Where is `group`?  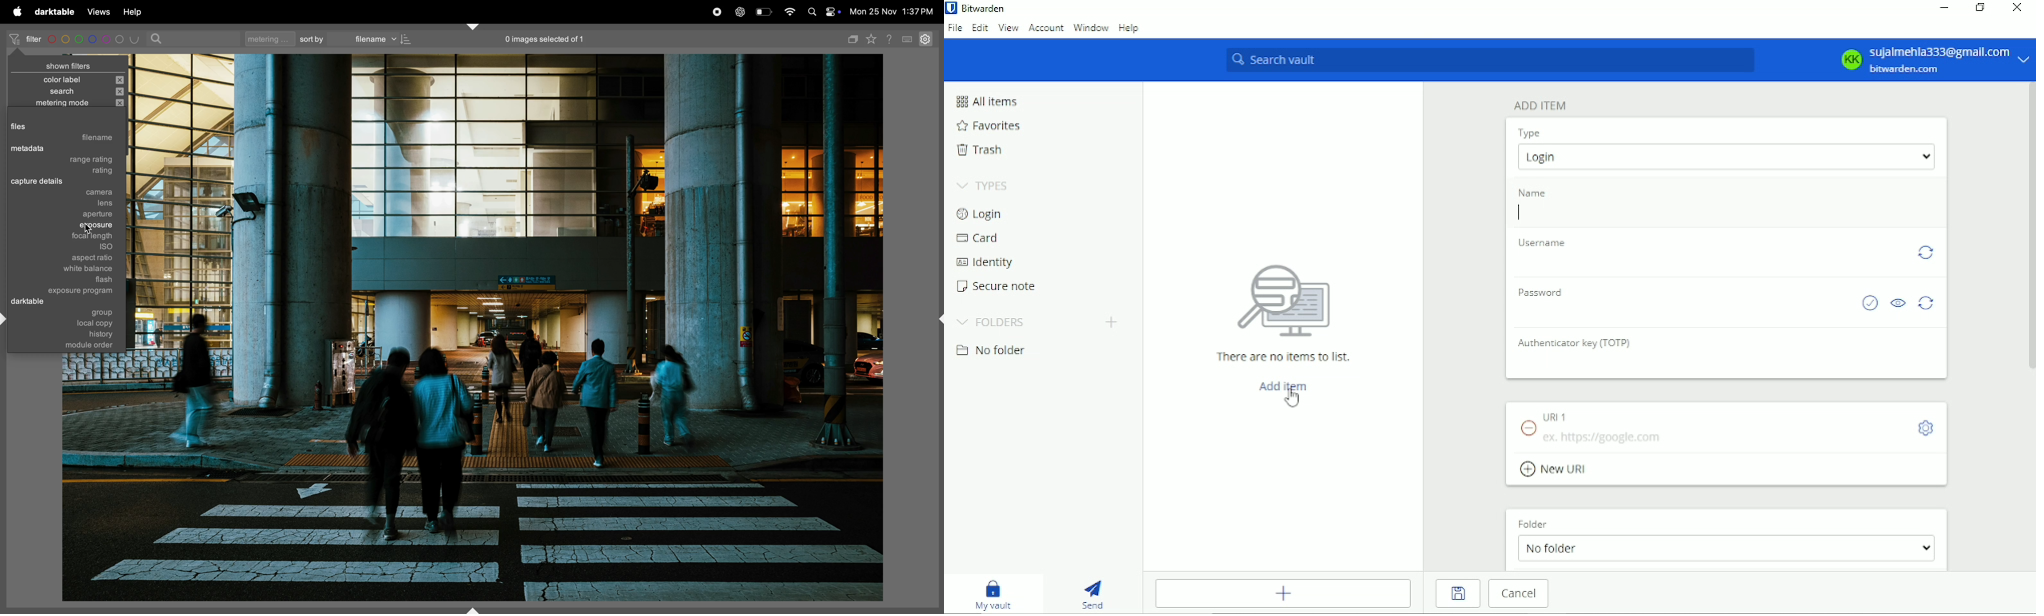
group is located at coordinates (102, 313).